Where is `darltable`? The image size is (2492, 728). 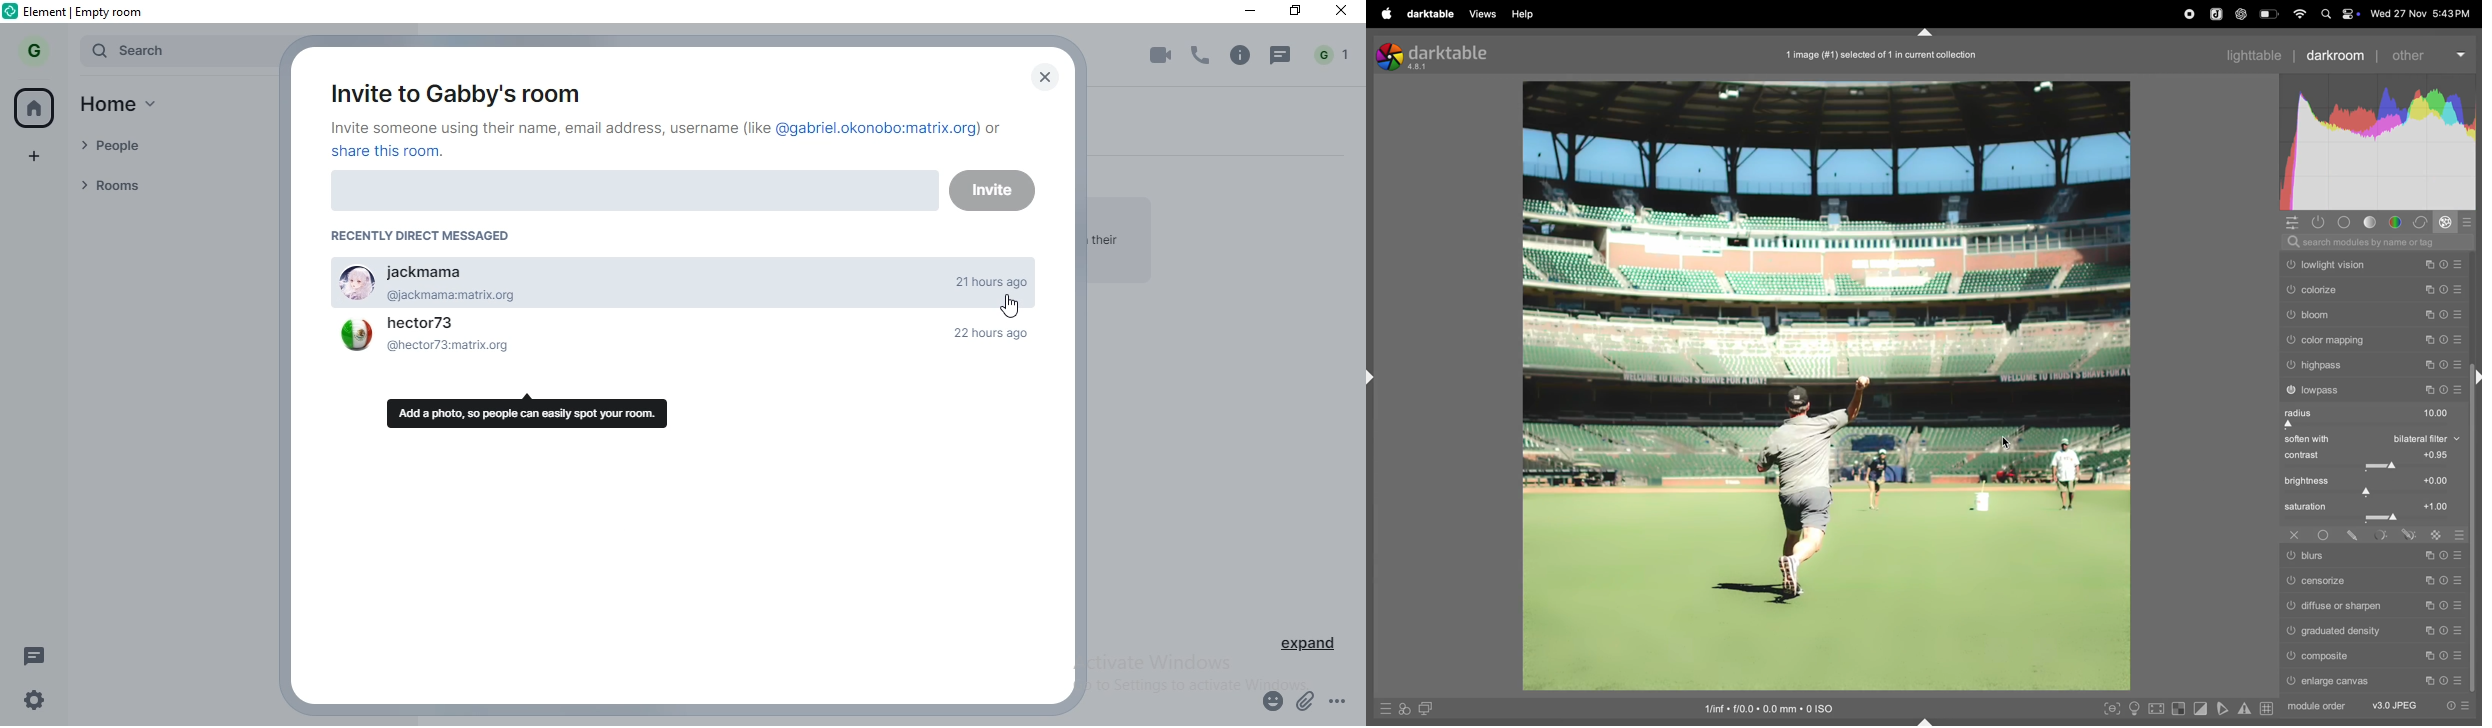 darltable is located at coordinates (1428, 14).